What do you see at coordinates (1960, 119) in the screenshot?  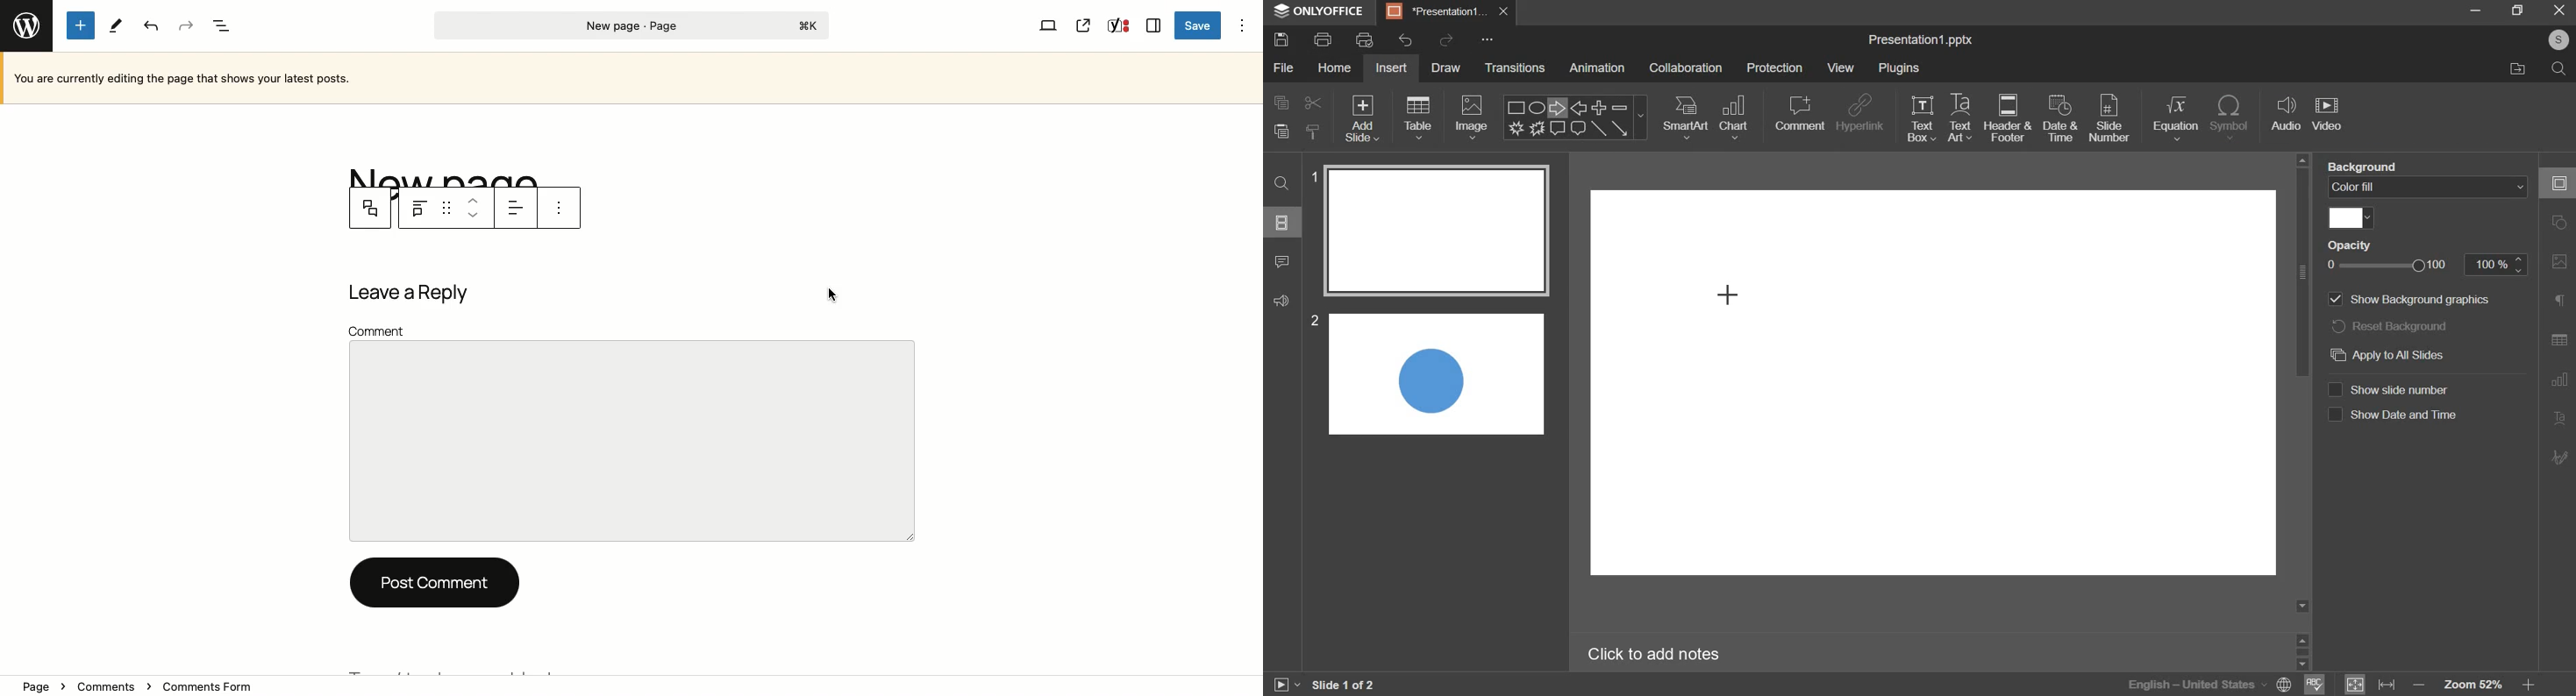 I see `text art` at bounding box center [1960, 119].